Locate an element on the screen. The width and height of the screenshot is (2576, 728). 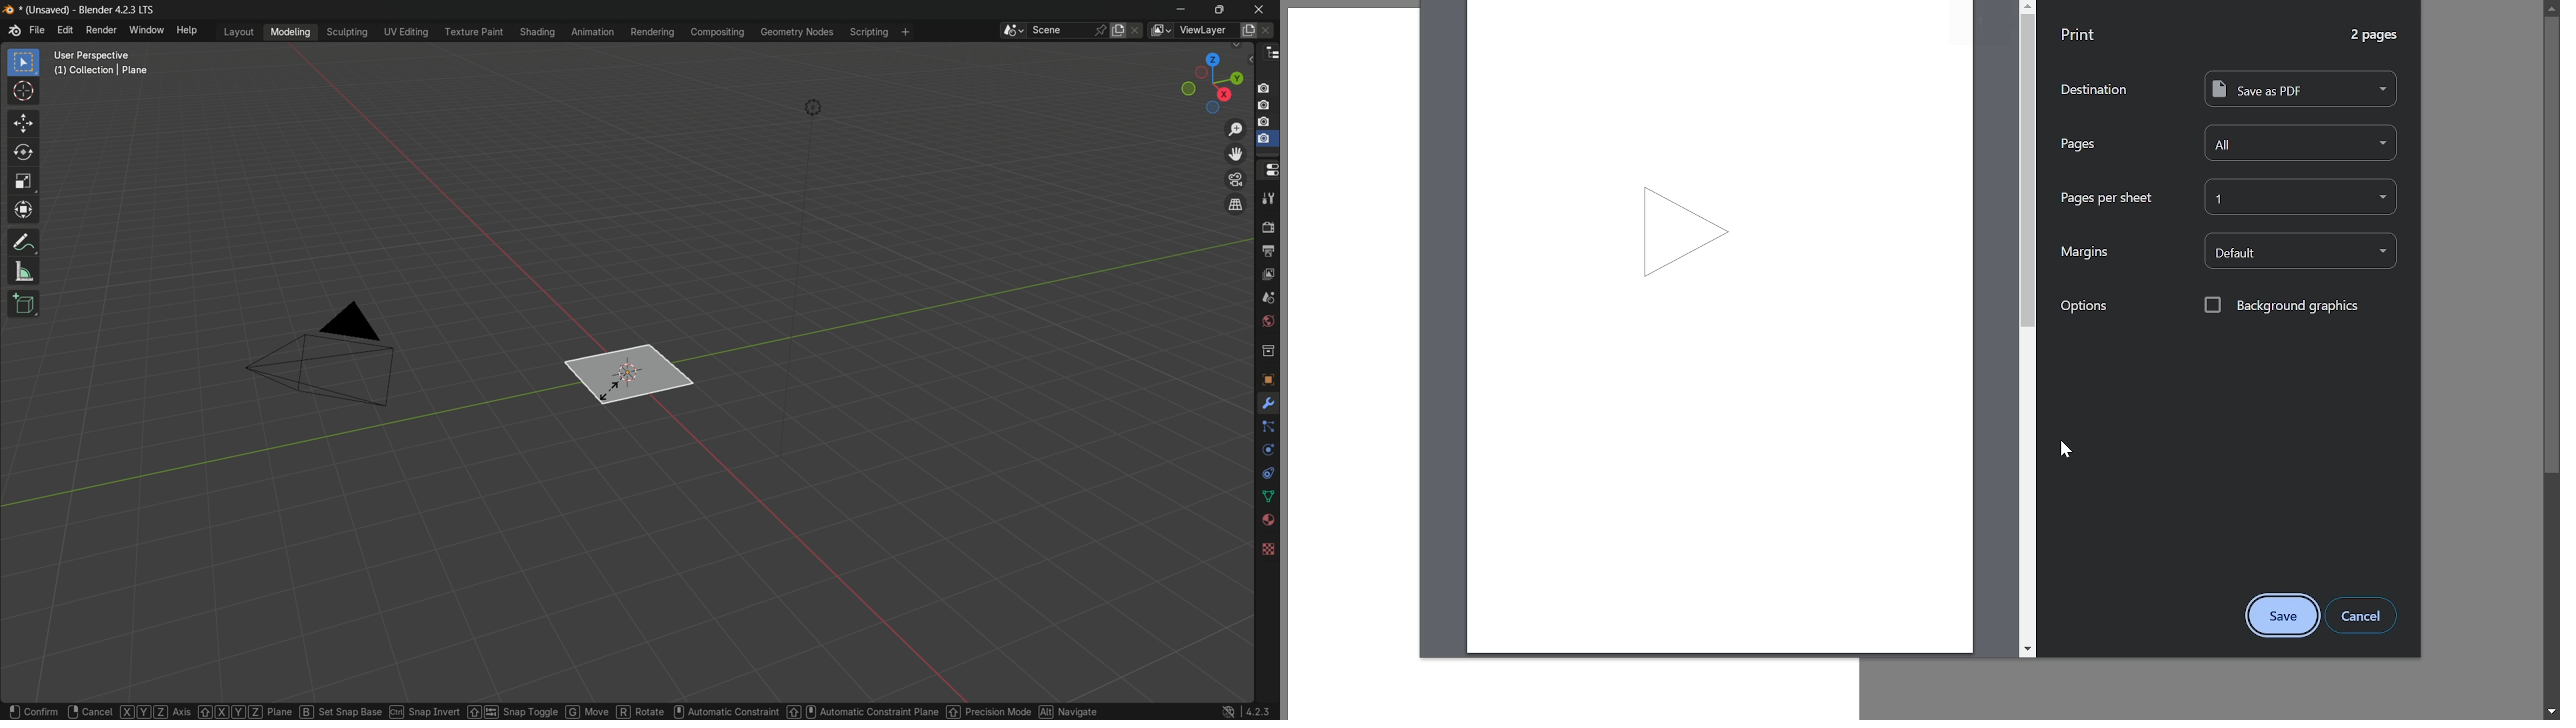
rotate is located at coordinates (25, 153).